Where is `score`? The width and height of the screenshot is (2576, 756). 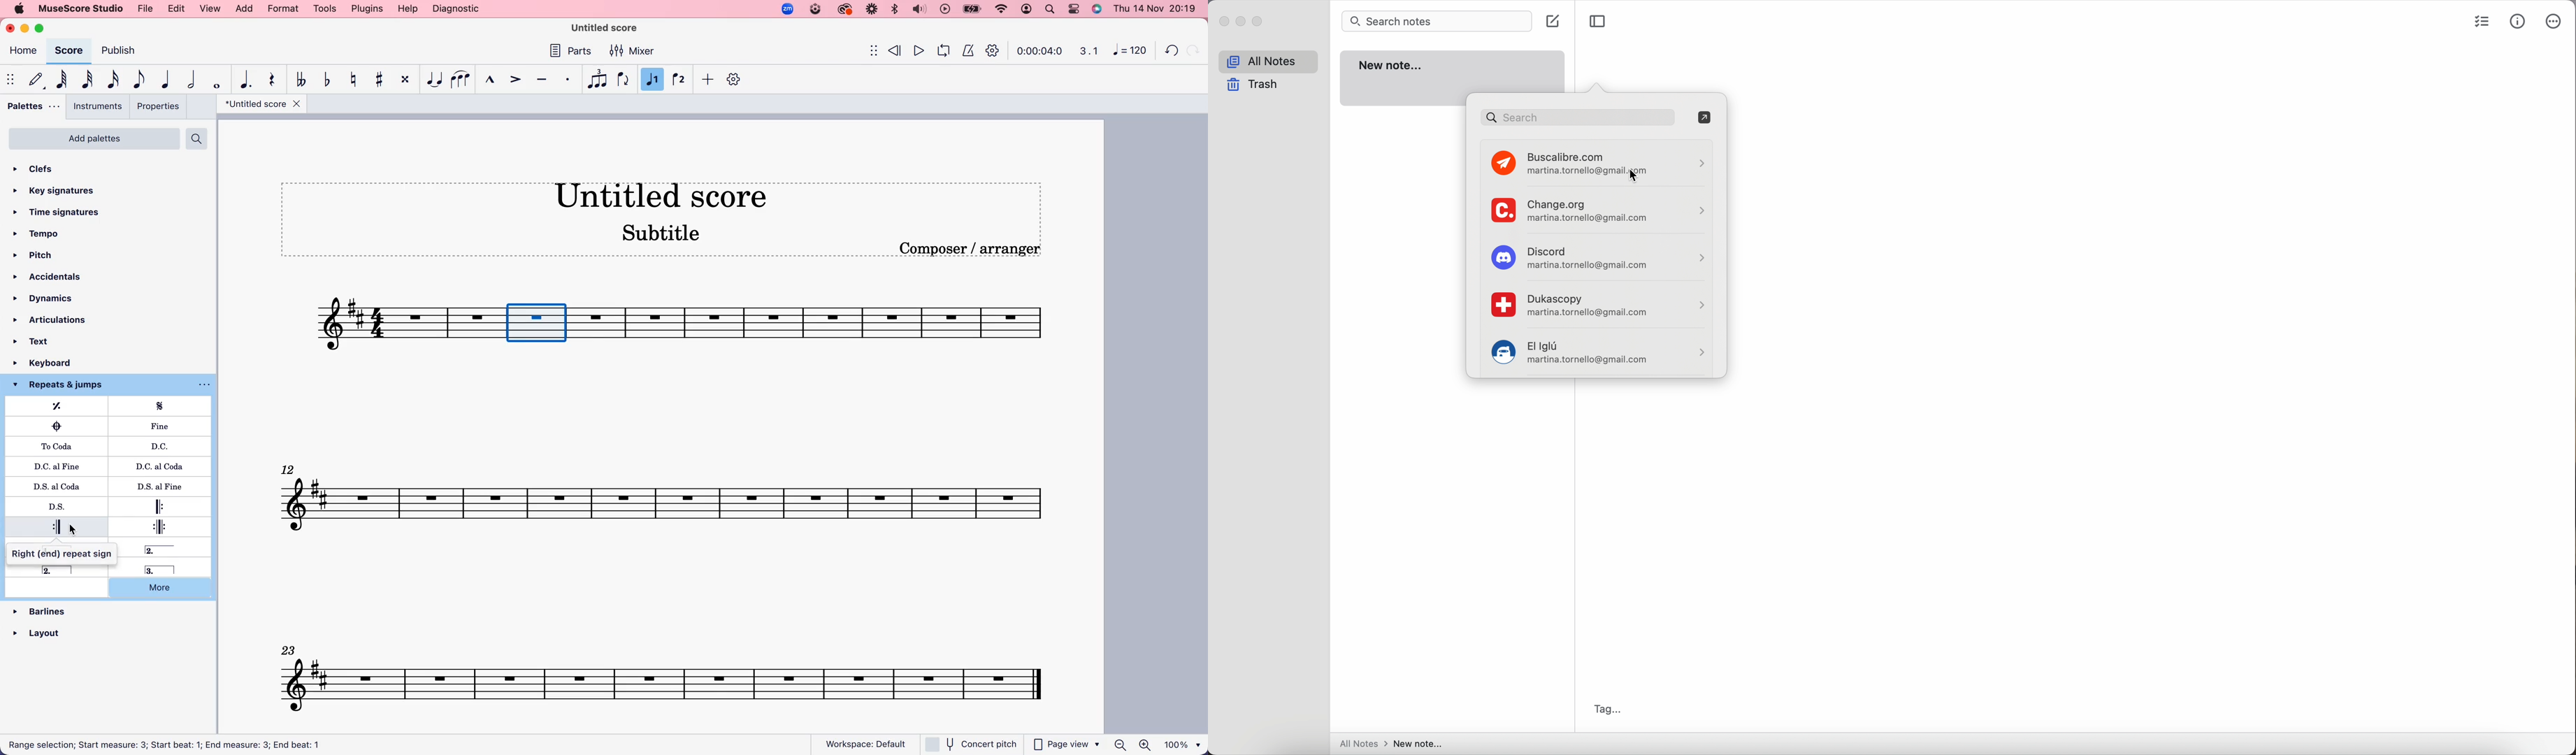
score is located at coordinates (669, 675).